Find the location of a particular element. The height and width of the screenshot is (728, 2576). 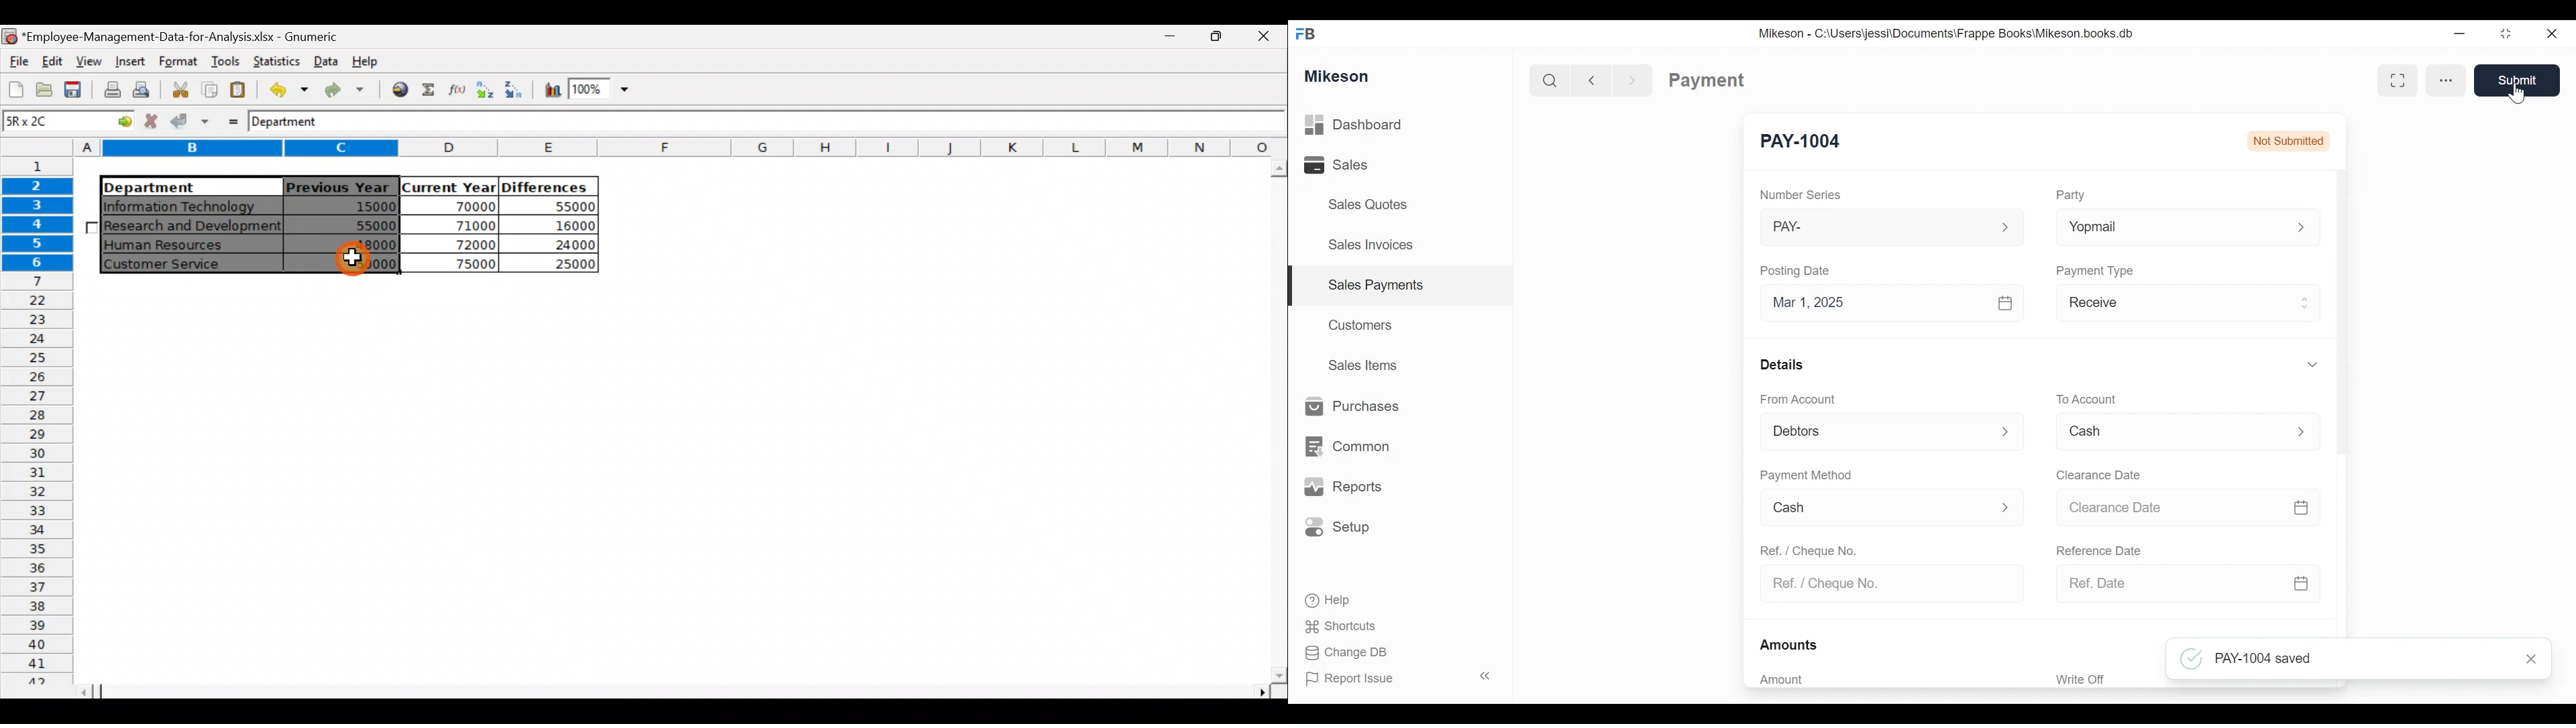

Columns is located at coordinates (682, 147).